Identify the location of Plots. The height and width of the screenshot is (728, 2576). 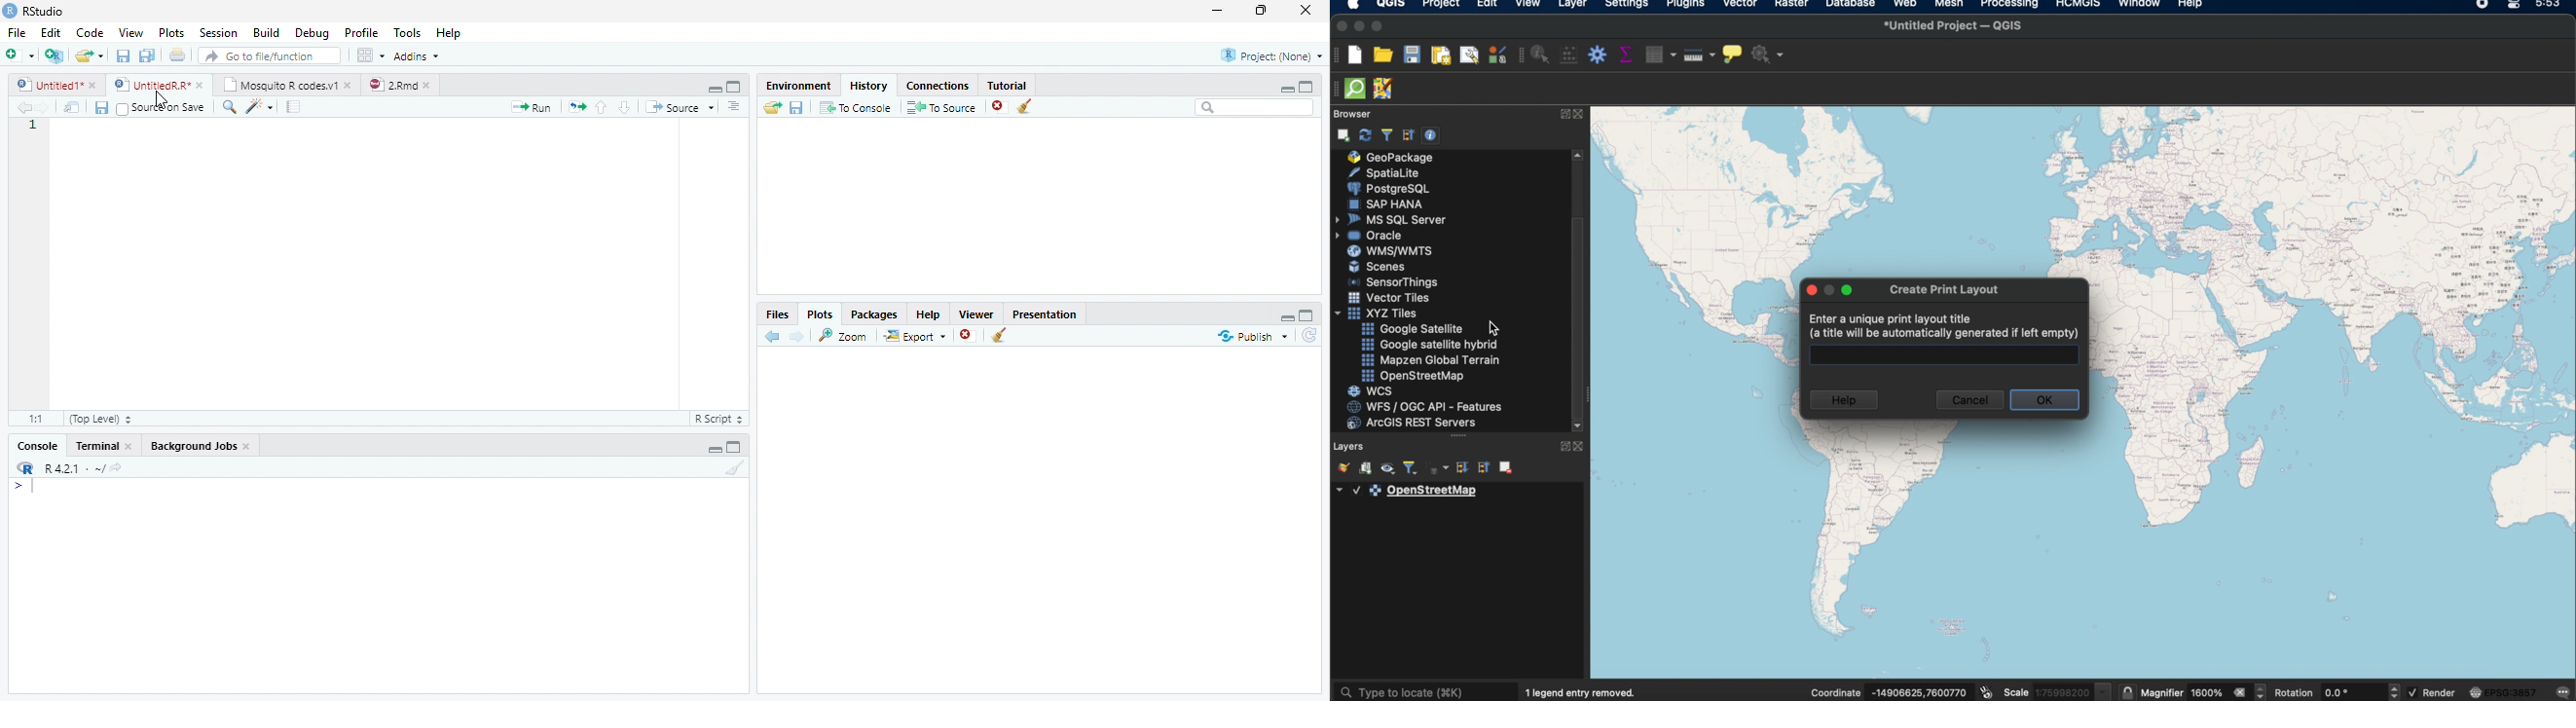
(821, 313).